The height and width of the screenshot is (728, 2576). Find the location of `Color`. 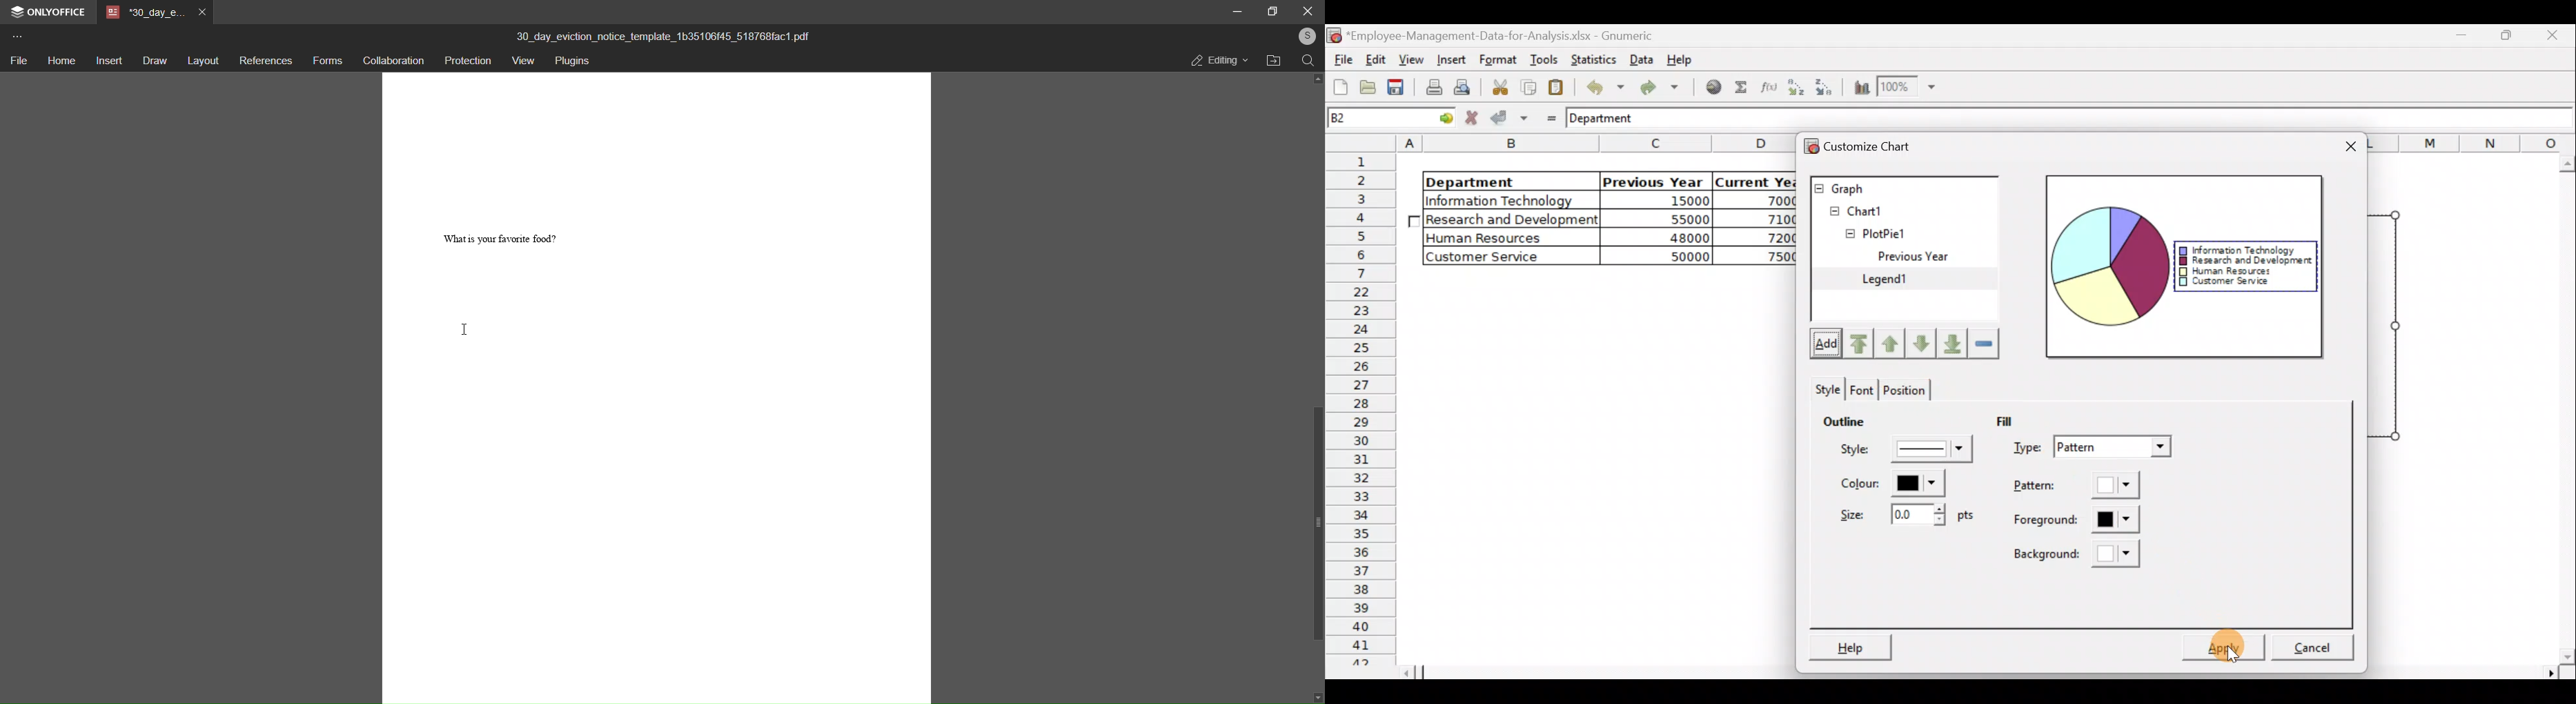

Color is located at coordinates (1900, 486).